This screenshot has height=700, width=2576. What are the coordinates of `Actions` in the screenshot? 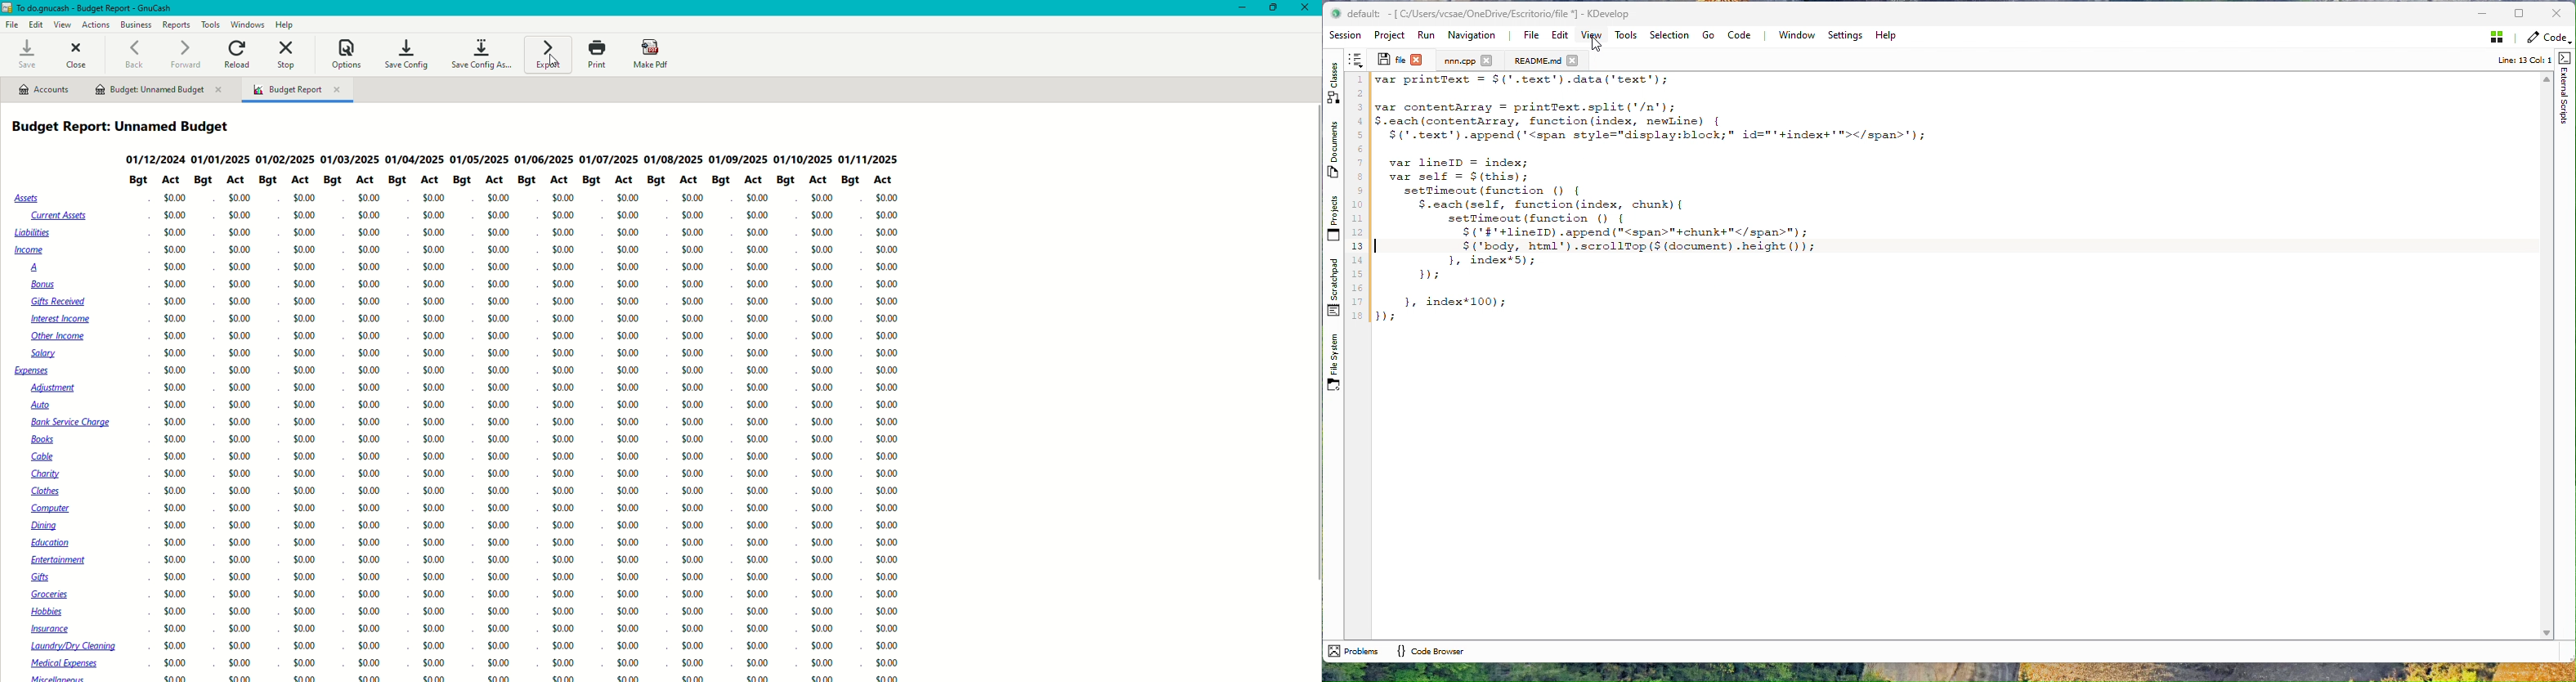 It's located at (95, 23).